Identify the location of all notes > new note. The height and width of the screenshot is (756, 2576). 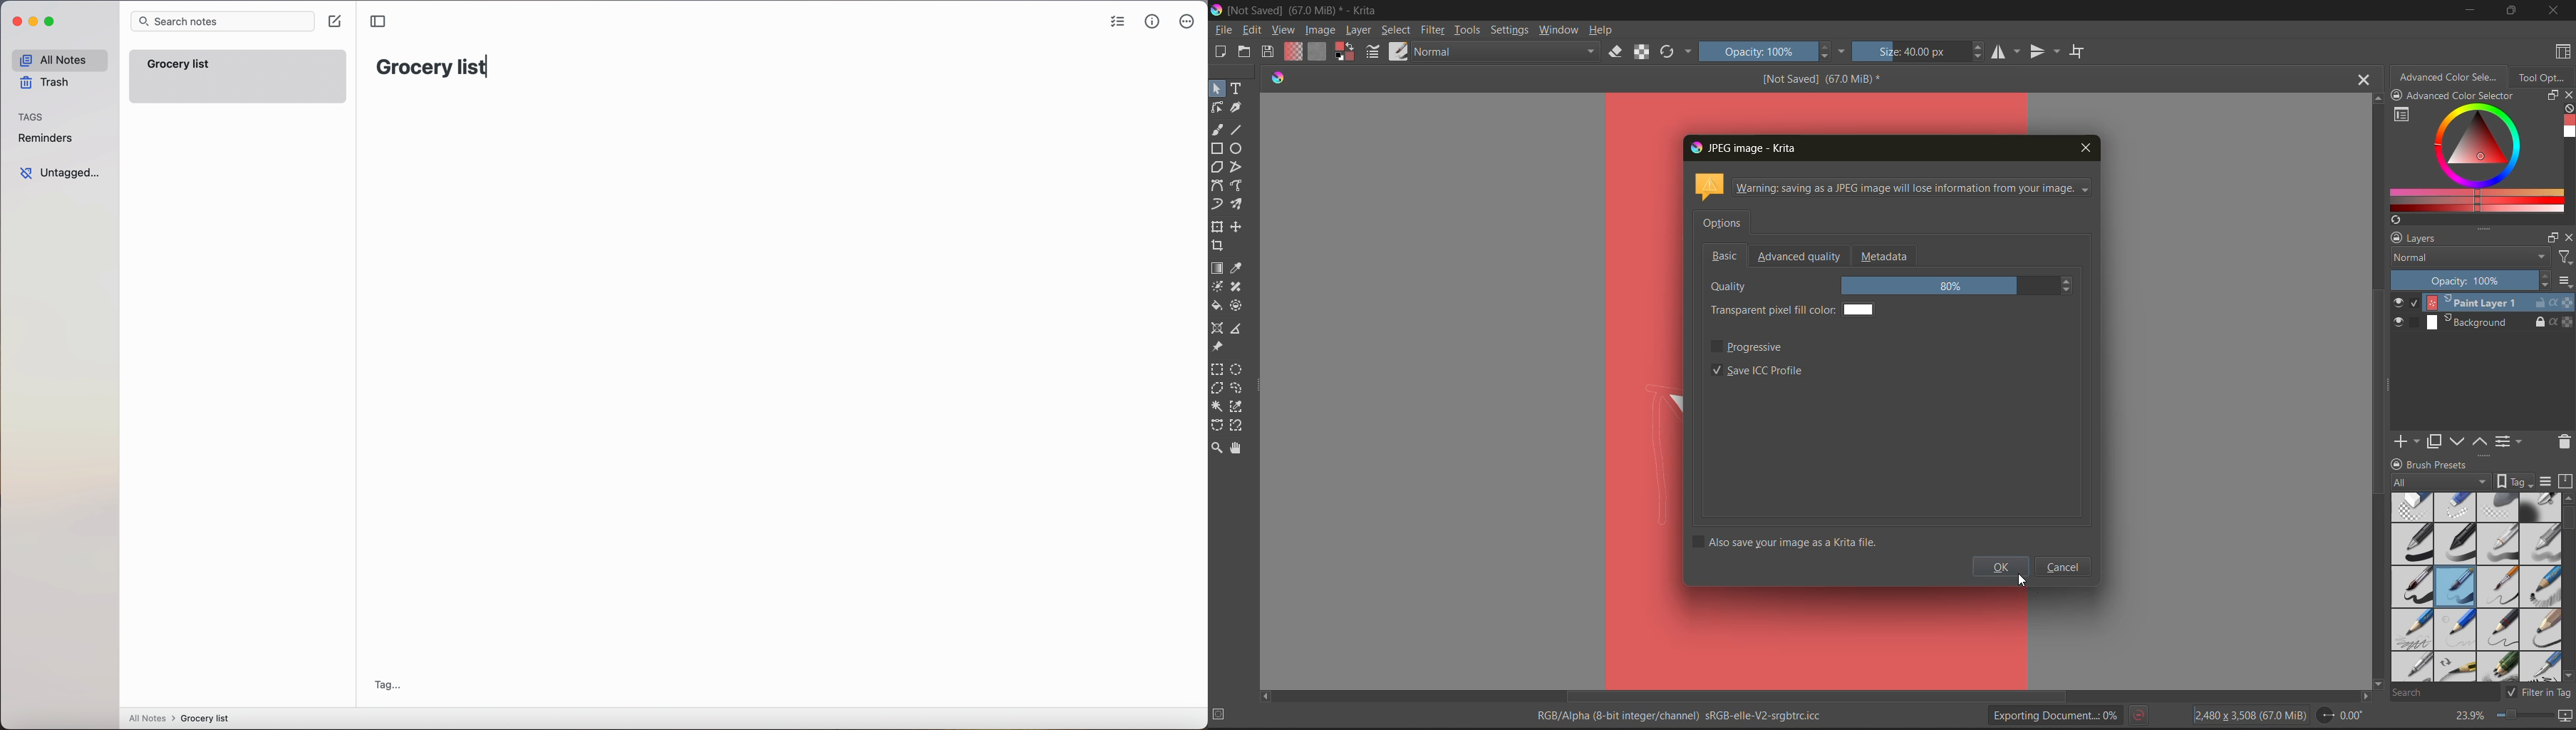
(179, 717).